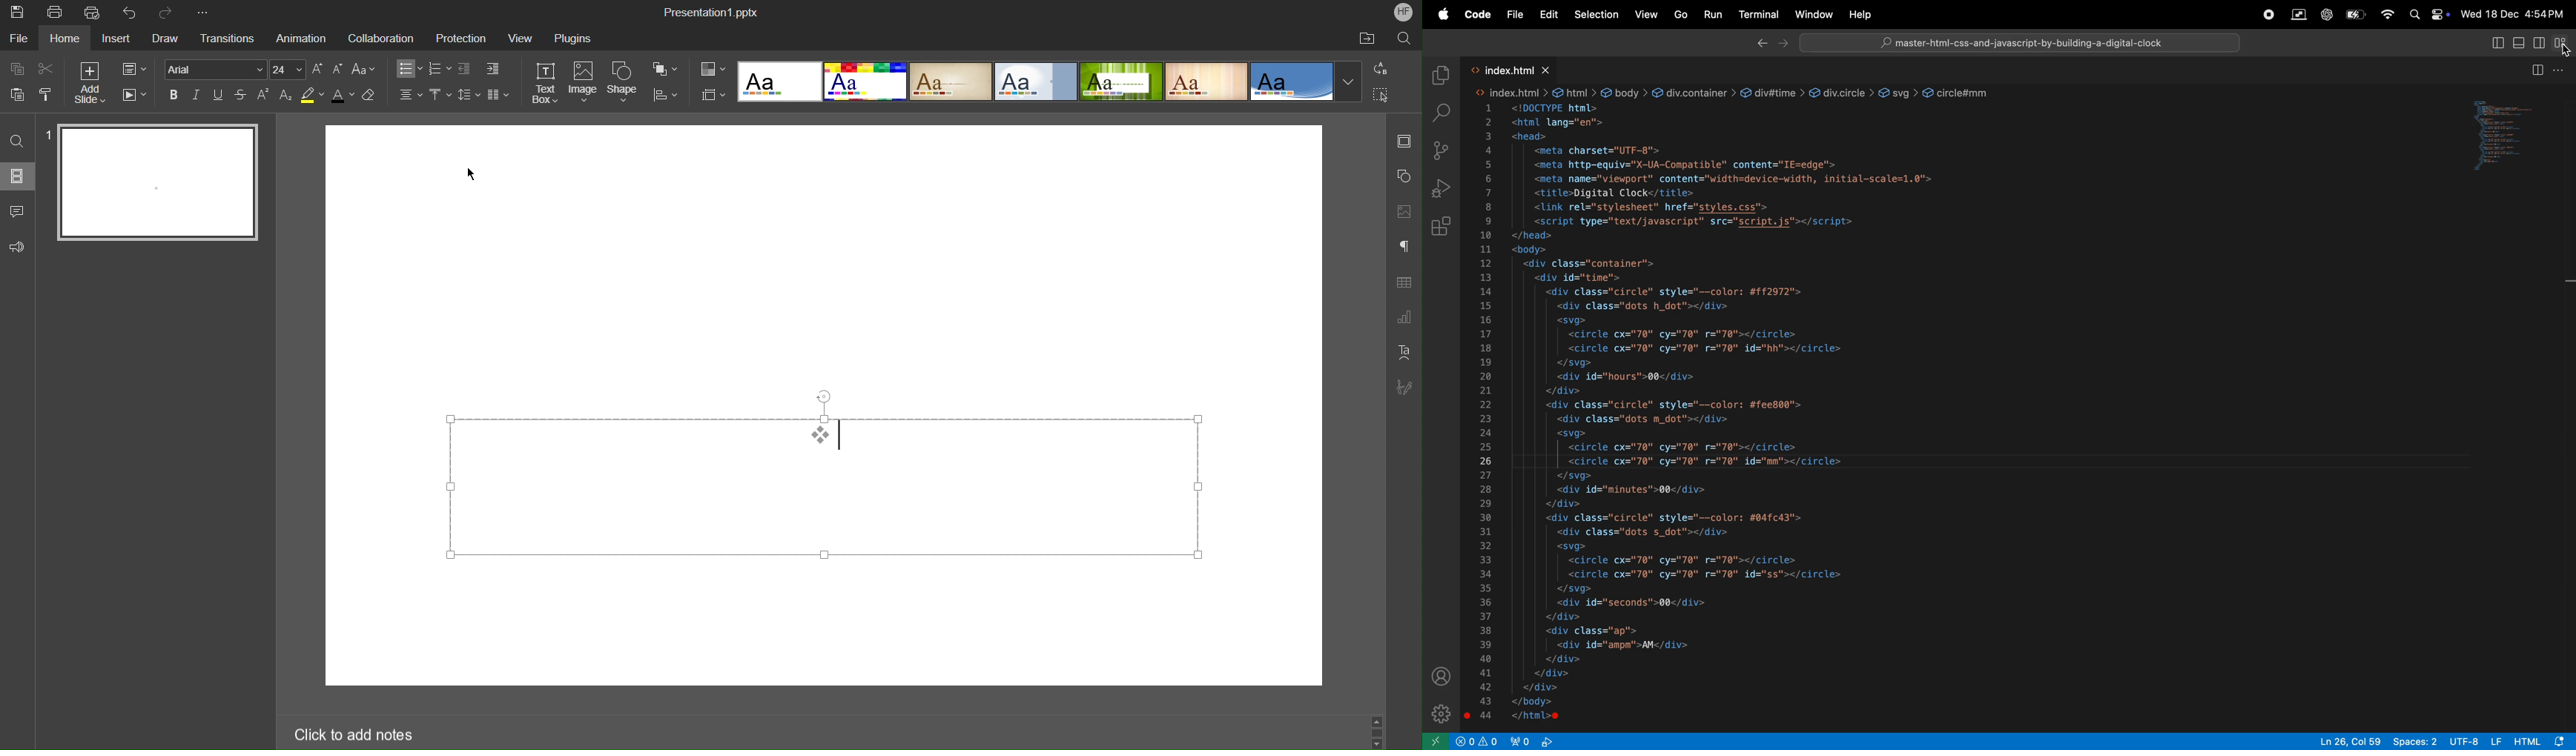 The image size is (2576, 756). I want to click on Distribute, so click(667, 95).